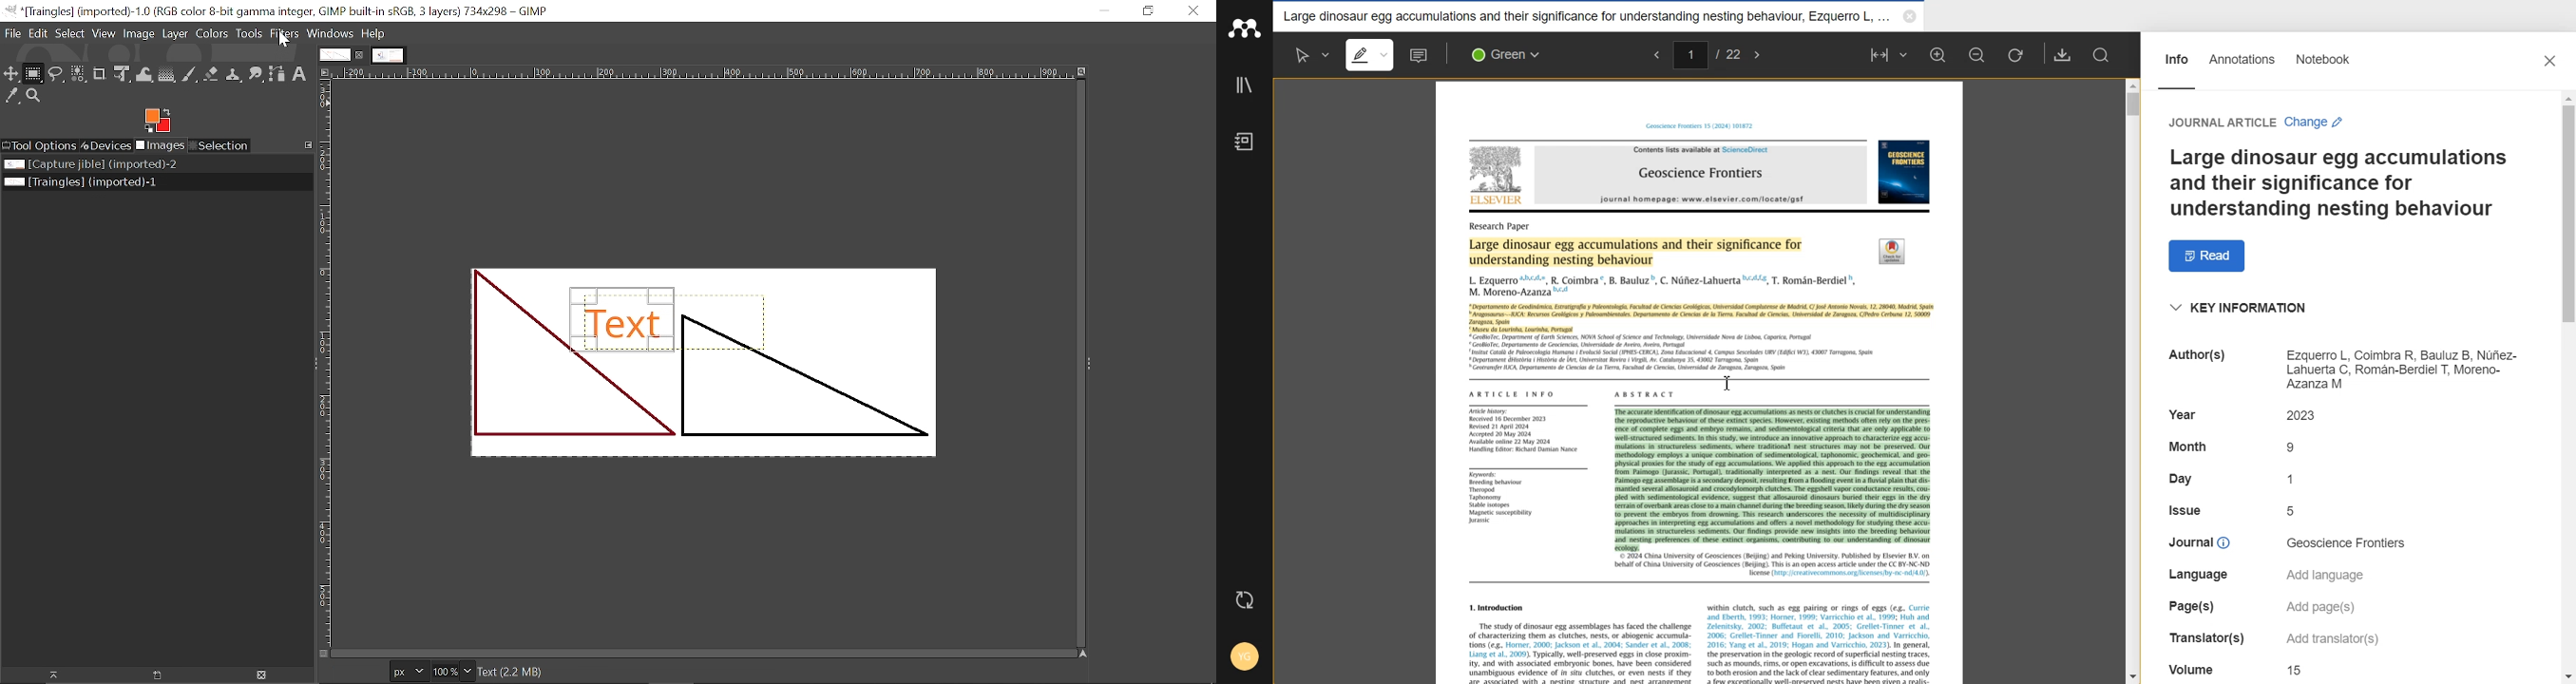 The height and width of the screenshot is (700, 2576). Describe the element at coordinates (2176, 67) in the screenshot. I see `Info` at that location.